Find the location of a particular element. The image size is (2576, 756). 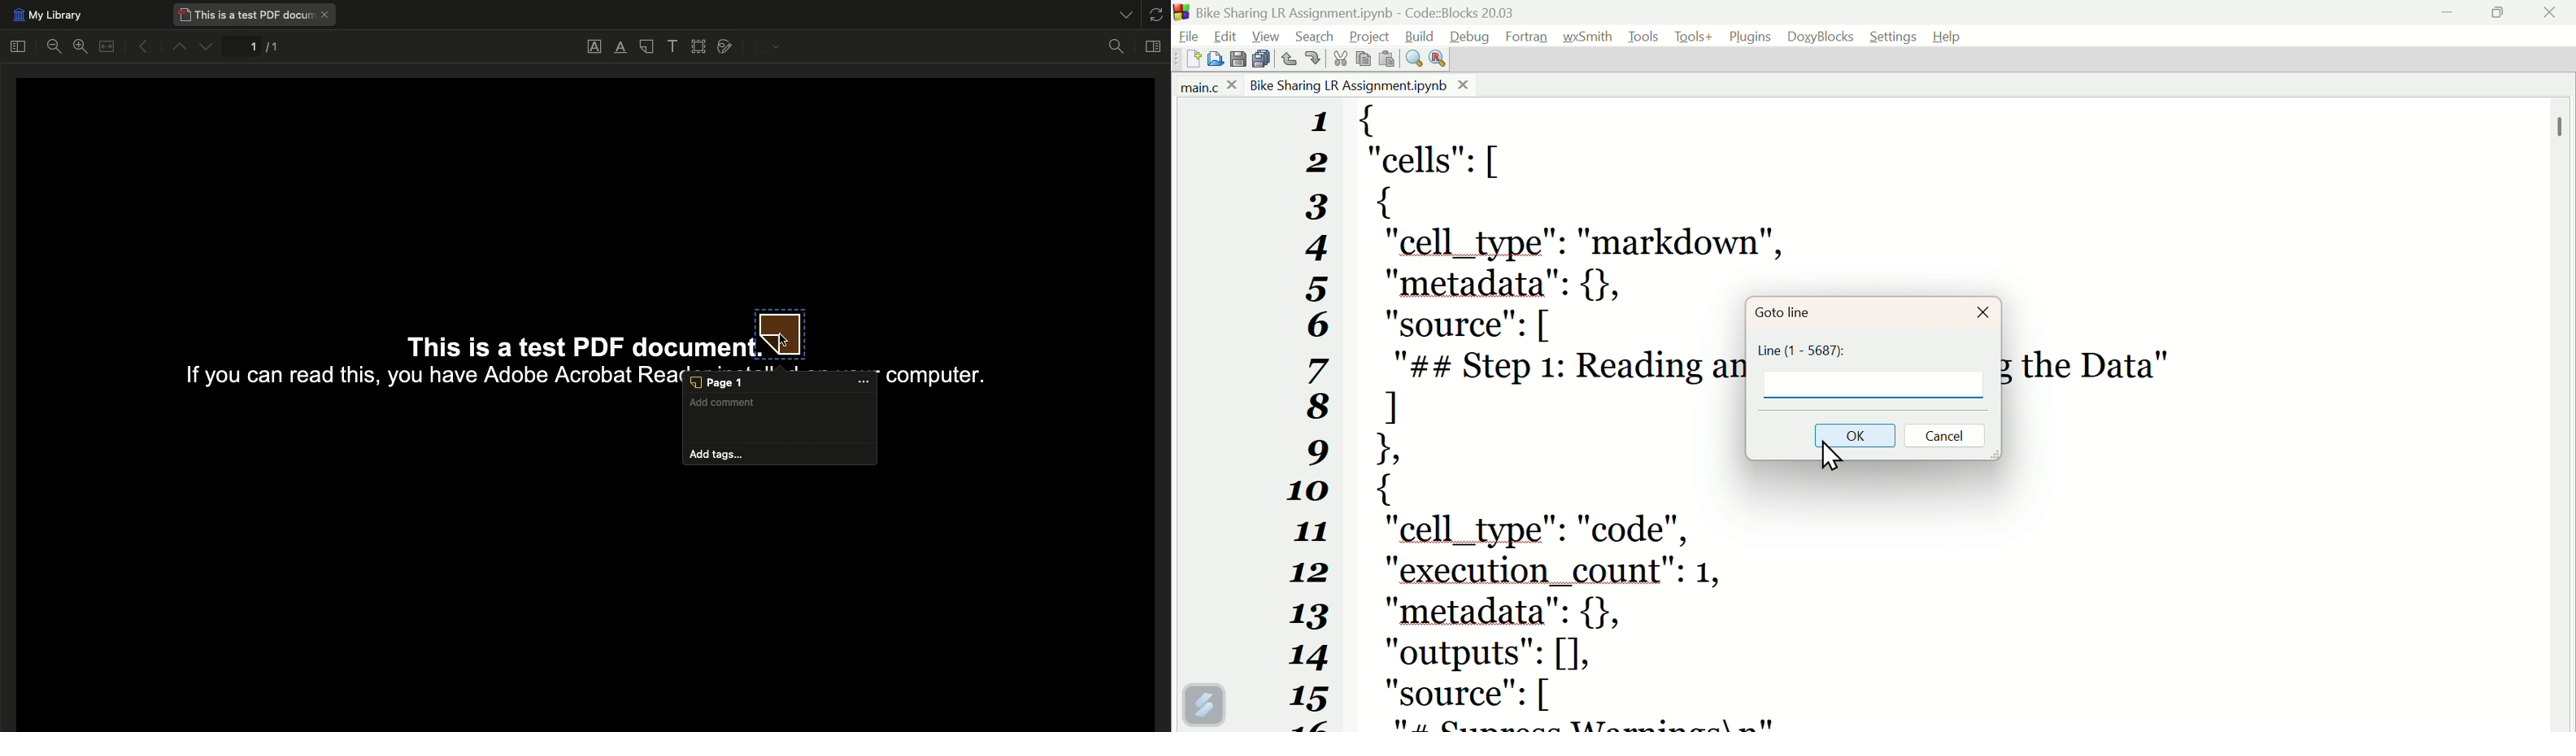

Close is located at coordinates (2550, 19).